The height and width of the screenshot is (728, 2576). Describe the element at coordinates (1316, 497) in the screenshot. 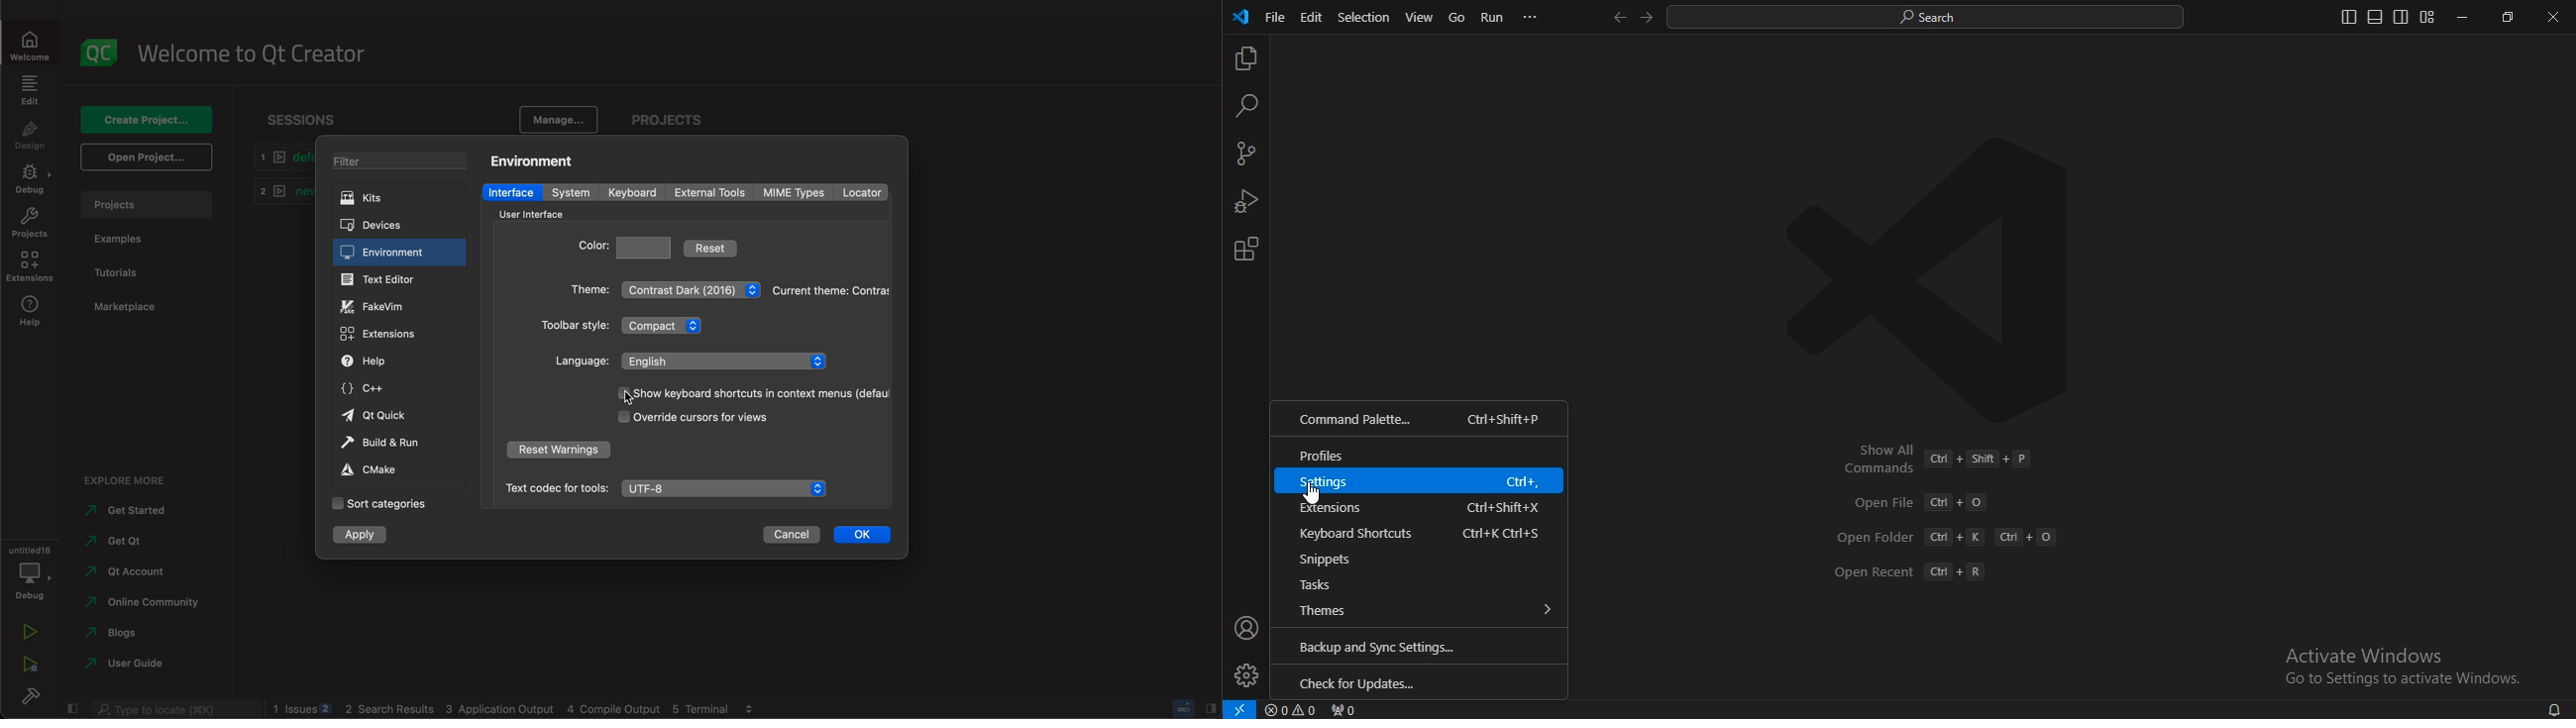

I see `cursor` at that location.